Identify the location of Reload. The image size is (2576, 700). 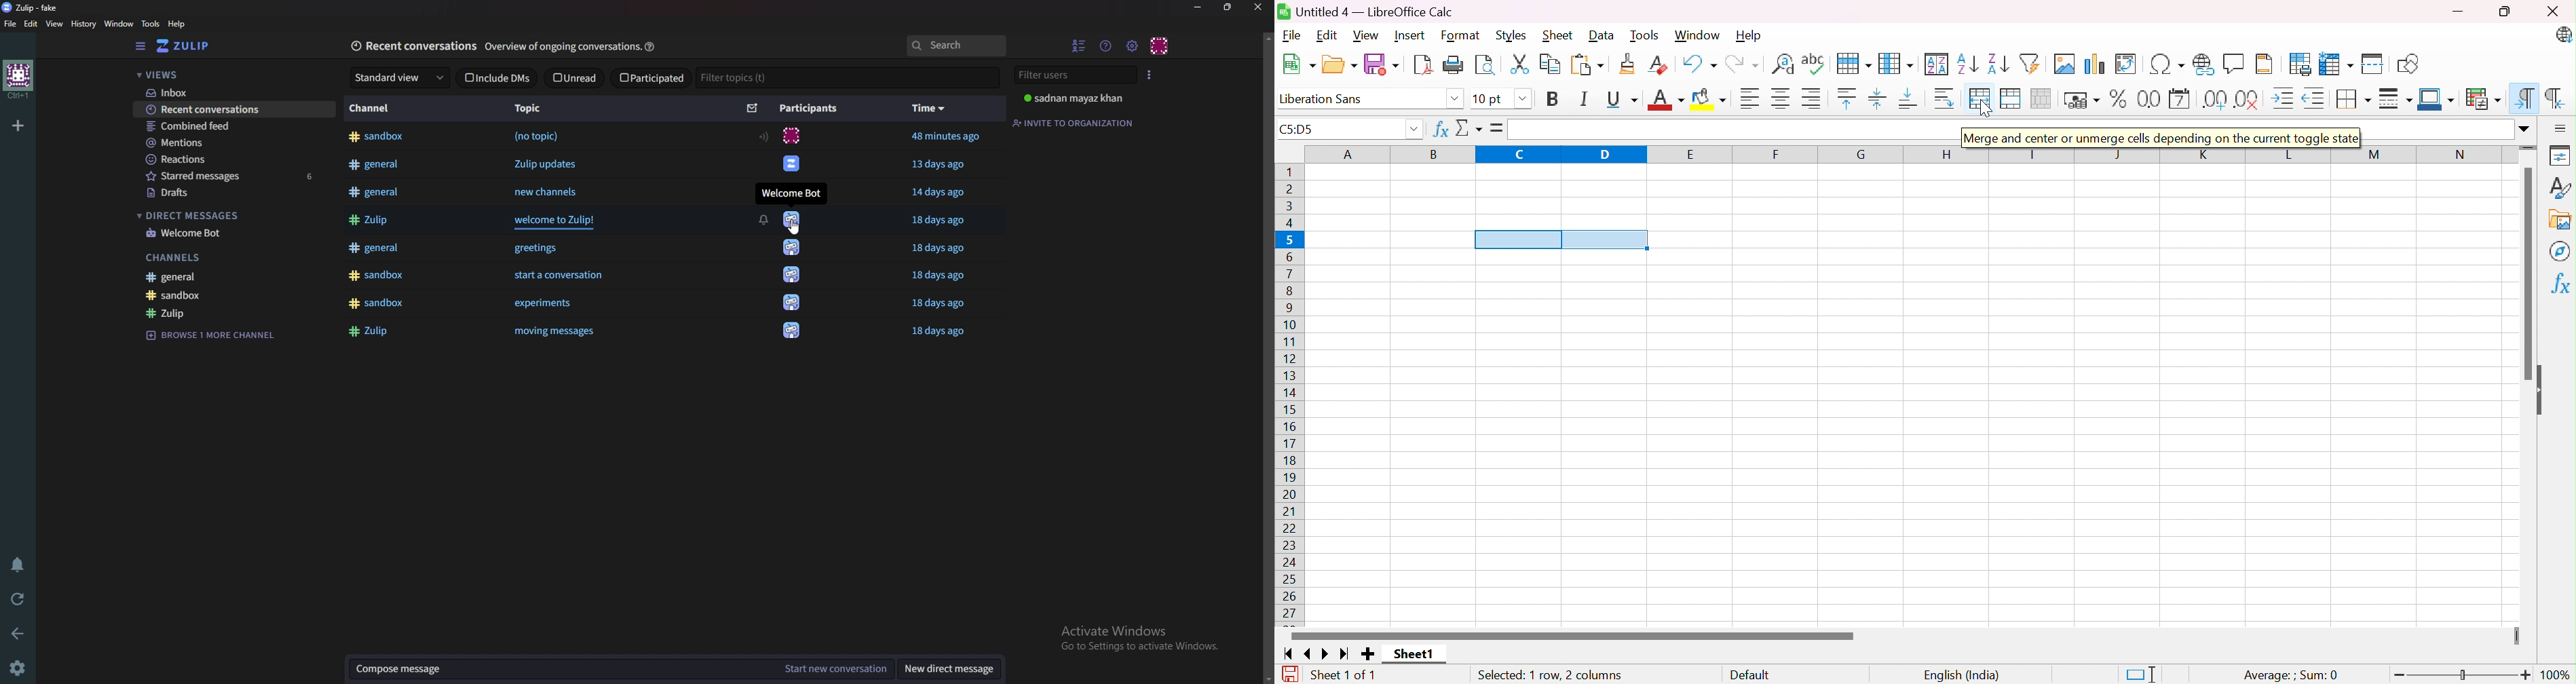
(18, 599).